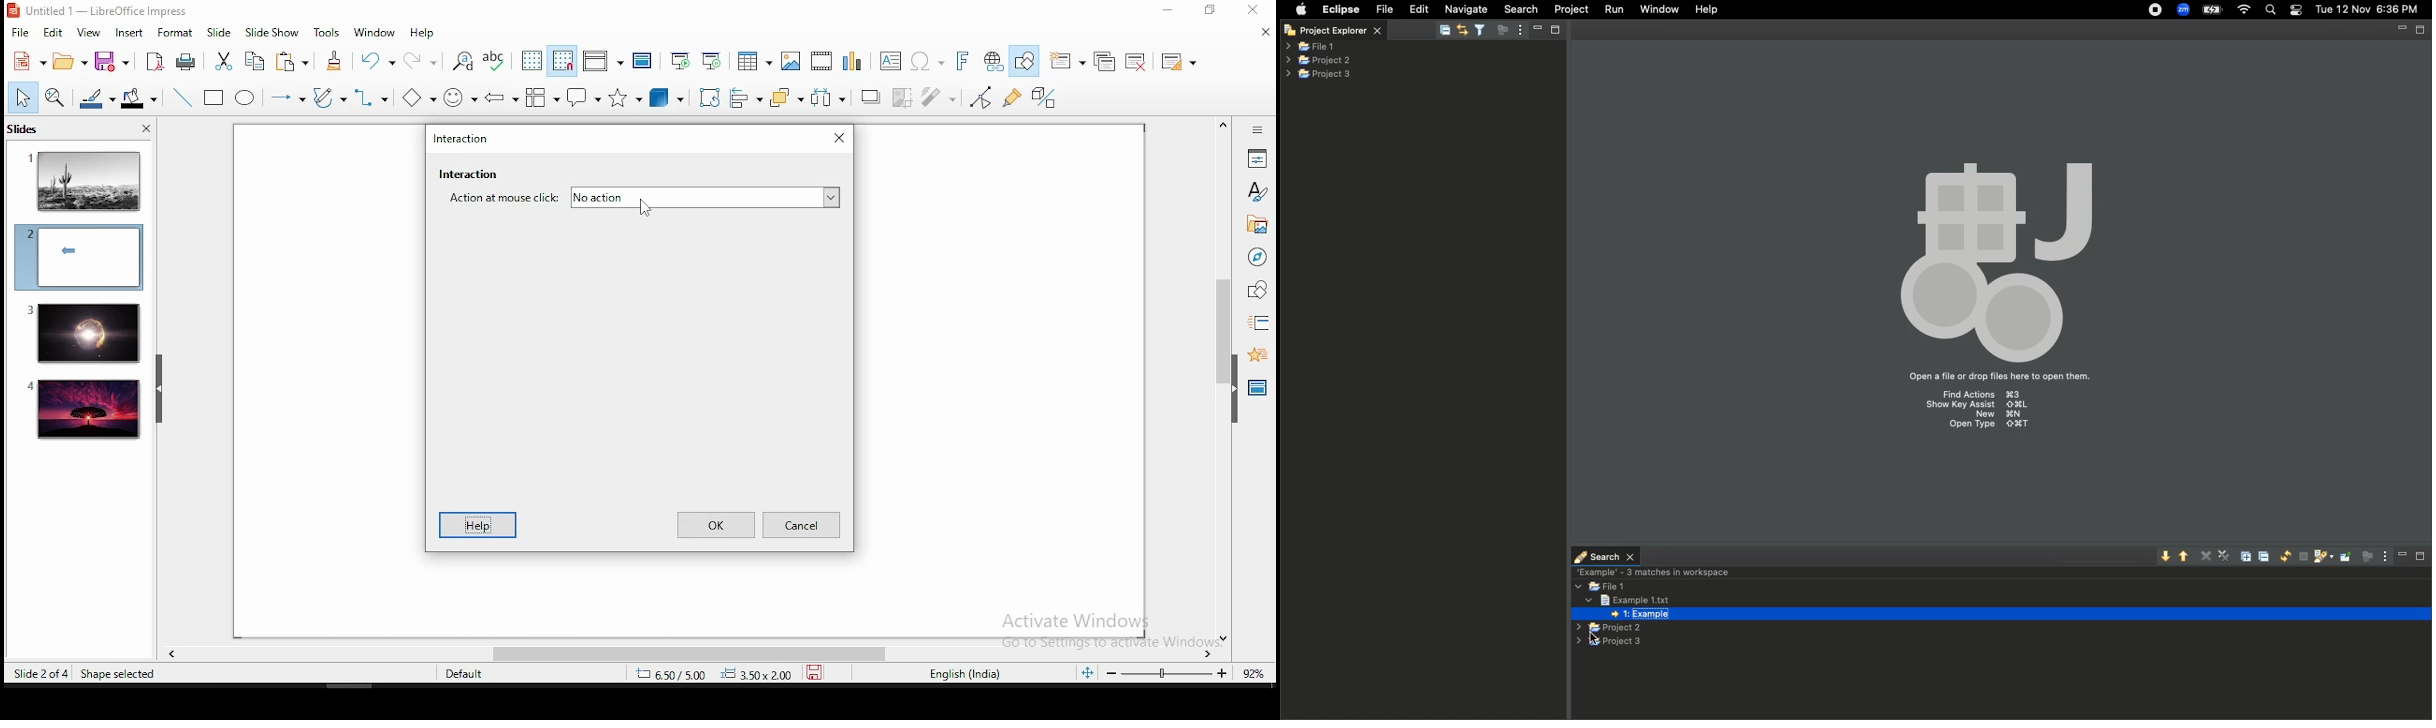  What do you see at coordinates (967, 673) in the screenshot?
I see `english (india)` at bounding box center [967, 673].